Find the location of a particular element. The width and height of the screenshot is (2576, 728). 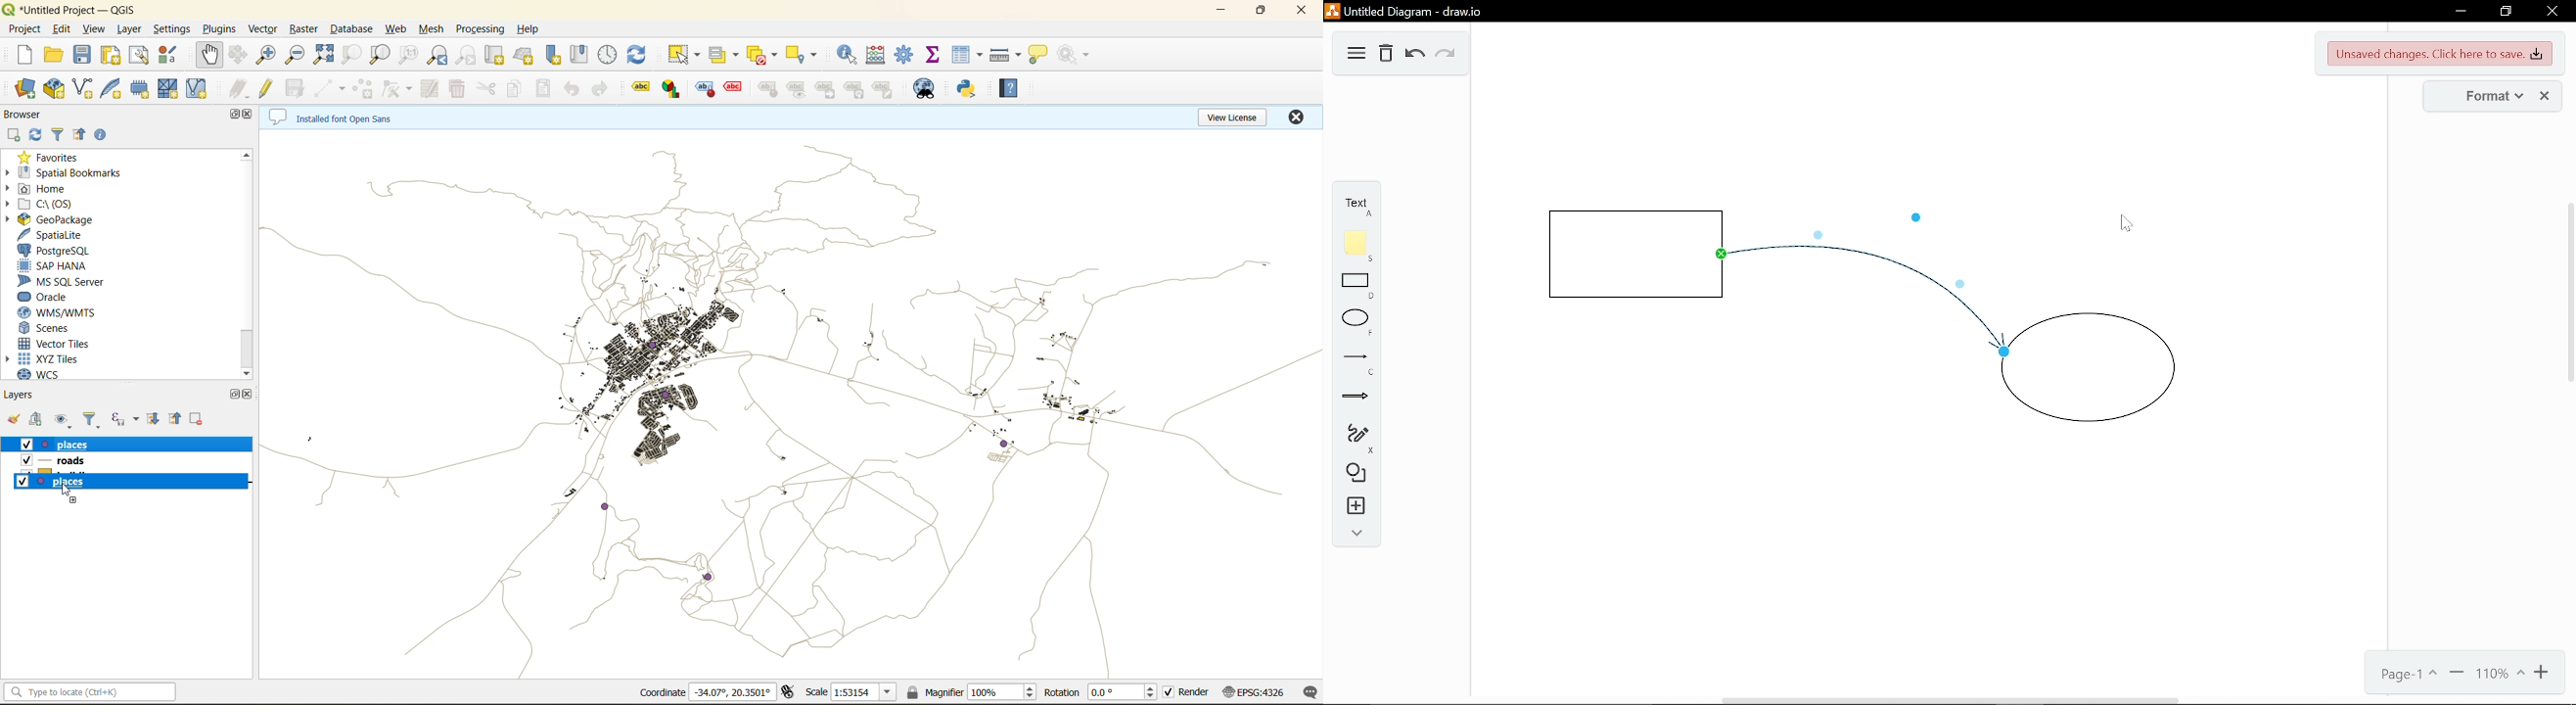

close is located at coordinates (251, 115).